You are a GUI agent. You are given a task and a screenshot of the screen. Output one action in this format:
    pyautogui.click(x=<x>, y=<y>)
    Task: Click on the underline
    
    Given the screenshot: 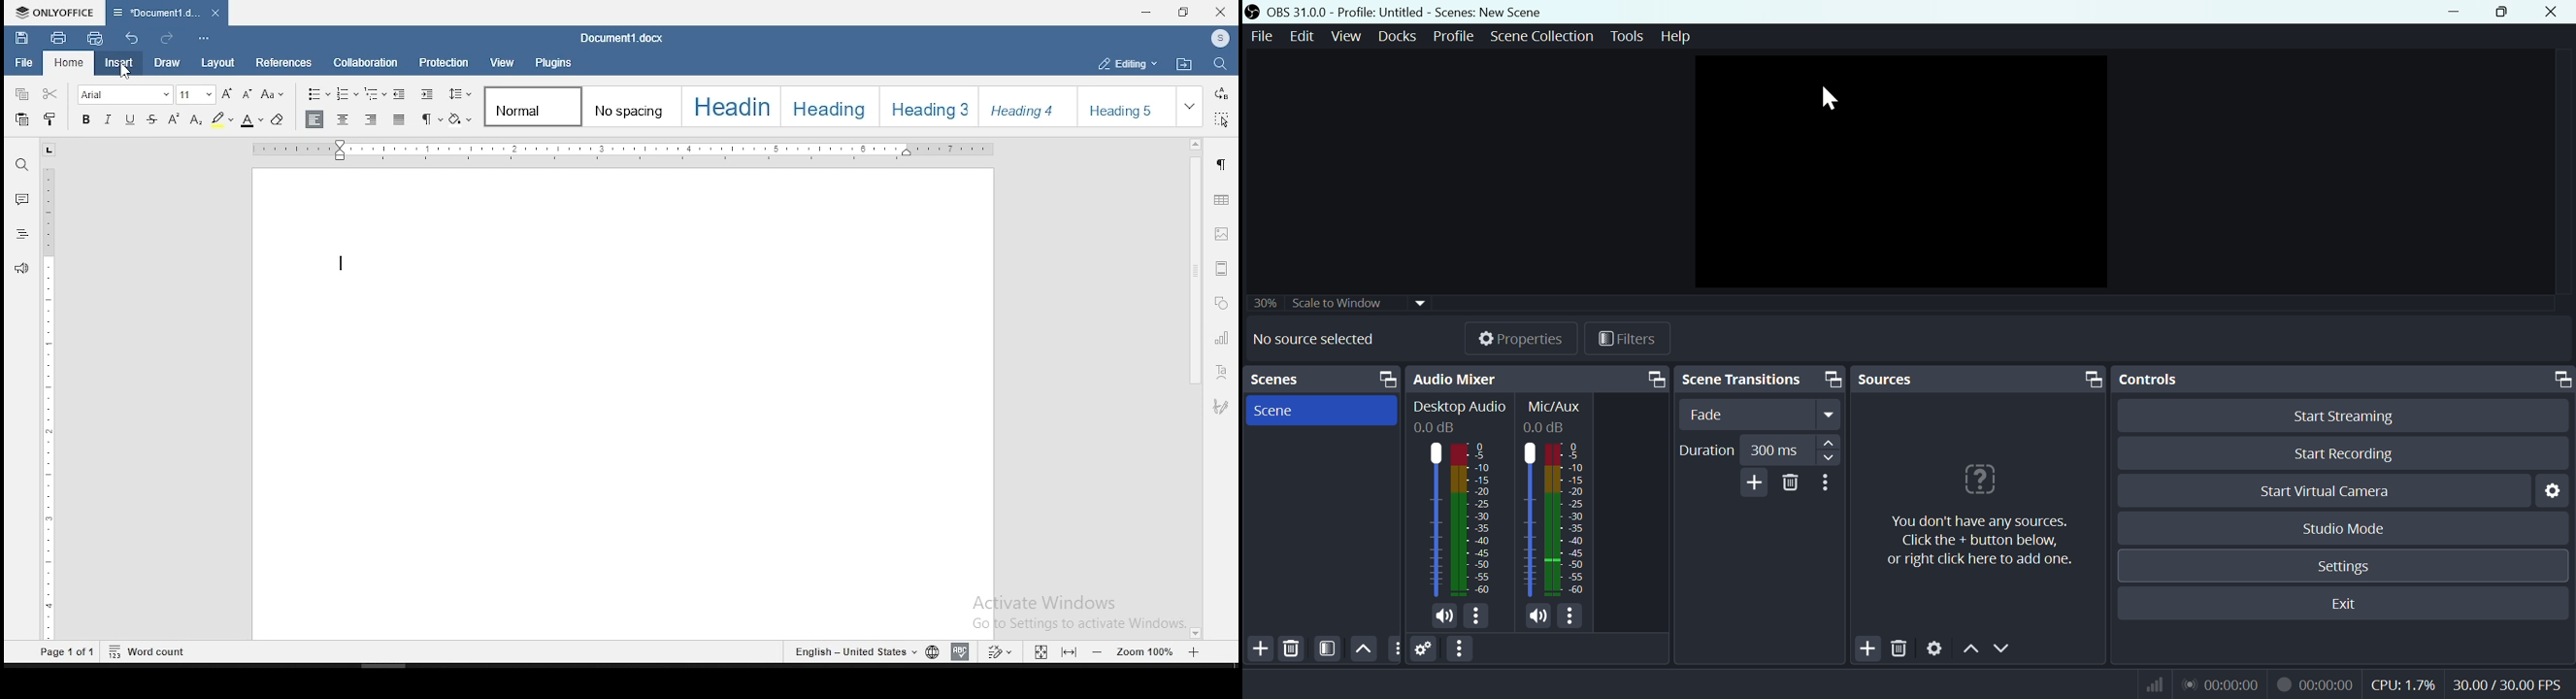 What is the action you would take?
    pyautogui.click(x=131, y=118)
    